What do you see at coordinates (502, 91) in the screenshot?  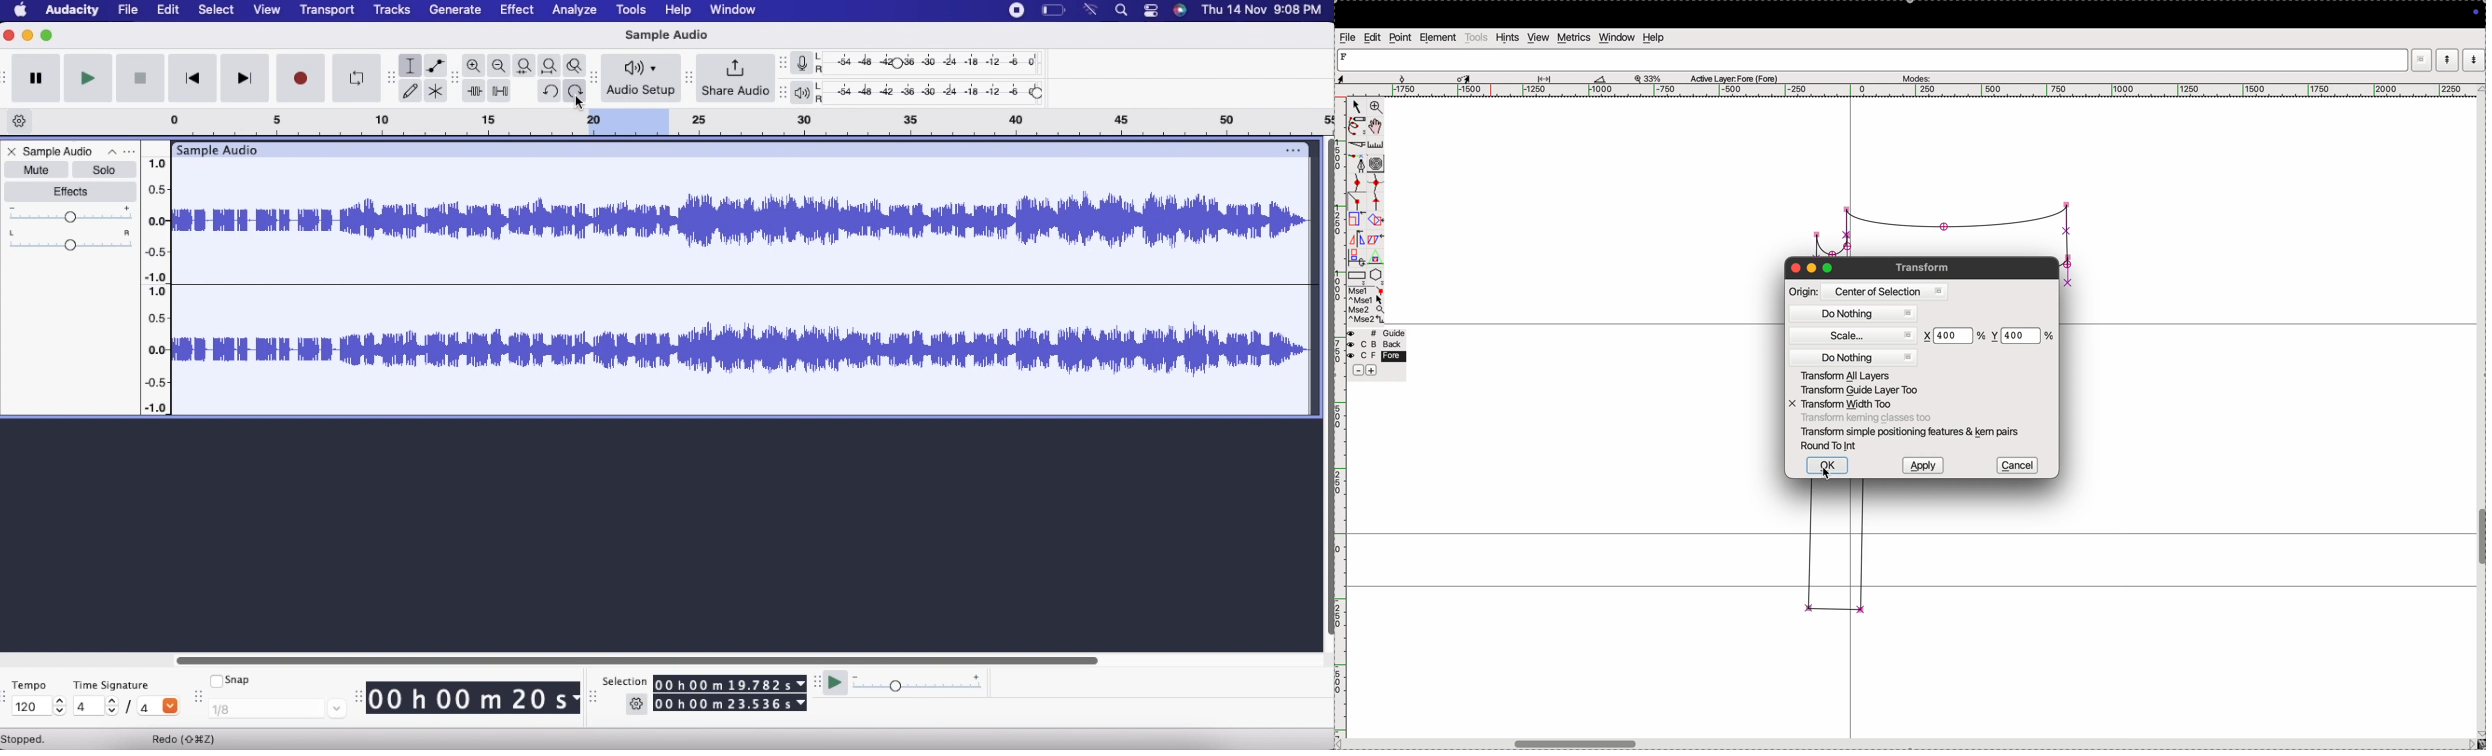 I see `Silence audio selection` at bounding box center [502, 91].